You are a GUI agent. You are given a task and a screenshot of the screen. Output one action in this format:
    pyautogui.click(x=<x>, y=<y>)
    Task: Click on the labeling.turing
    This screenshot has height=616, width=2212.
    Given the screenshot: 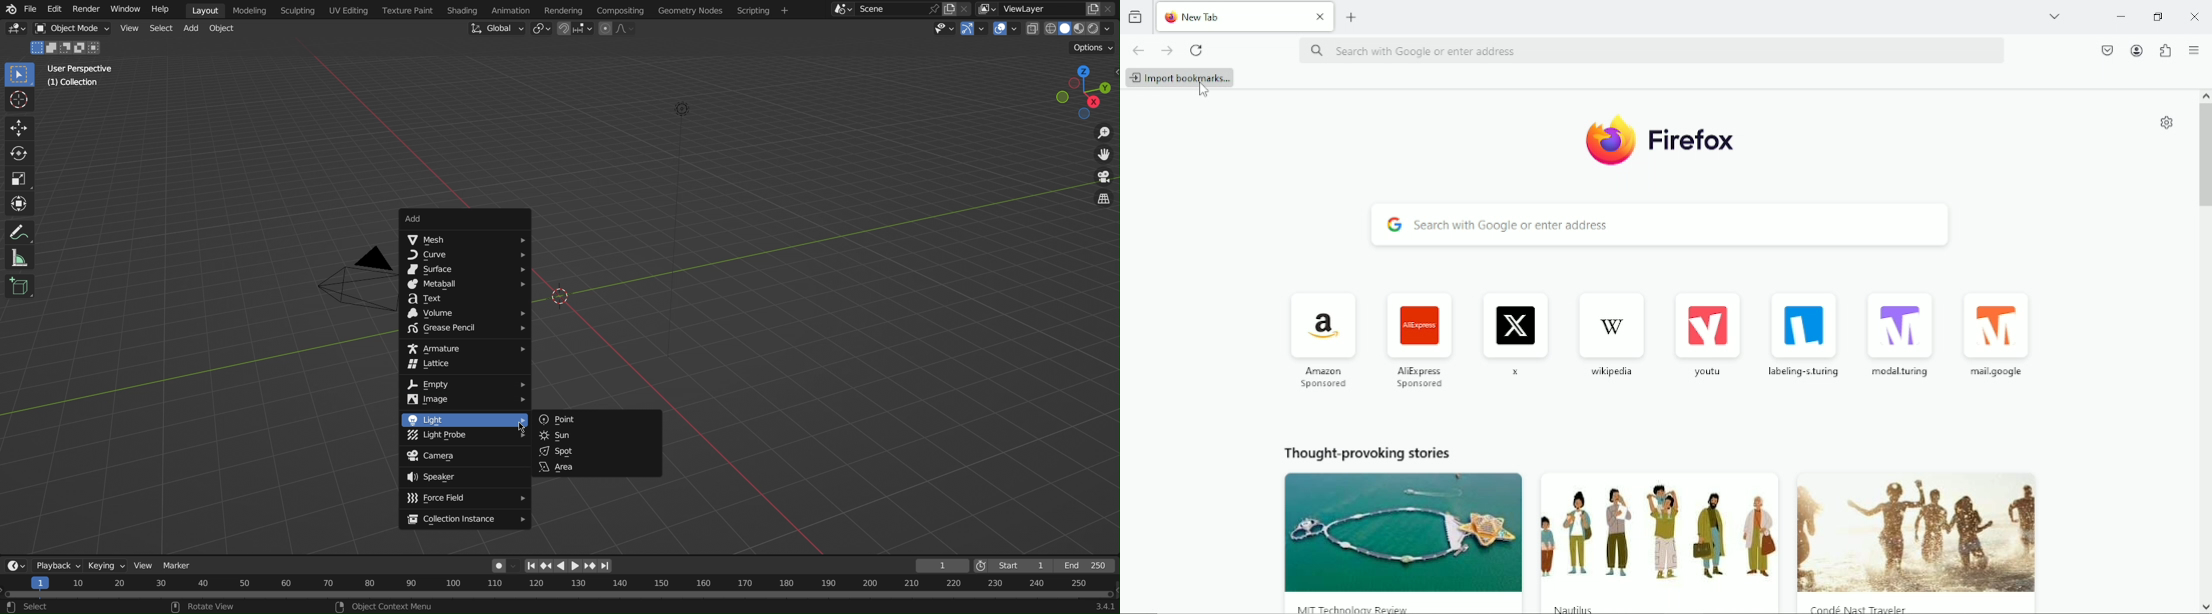 What is the action you would take?
    pyautogui.click(x=1805, y=334)
    